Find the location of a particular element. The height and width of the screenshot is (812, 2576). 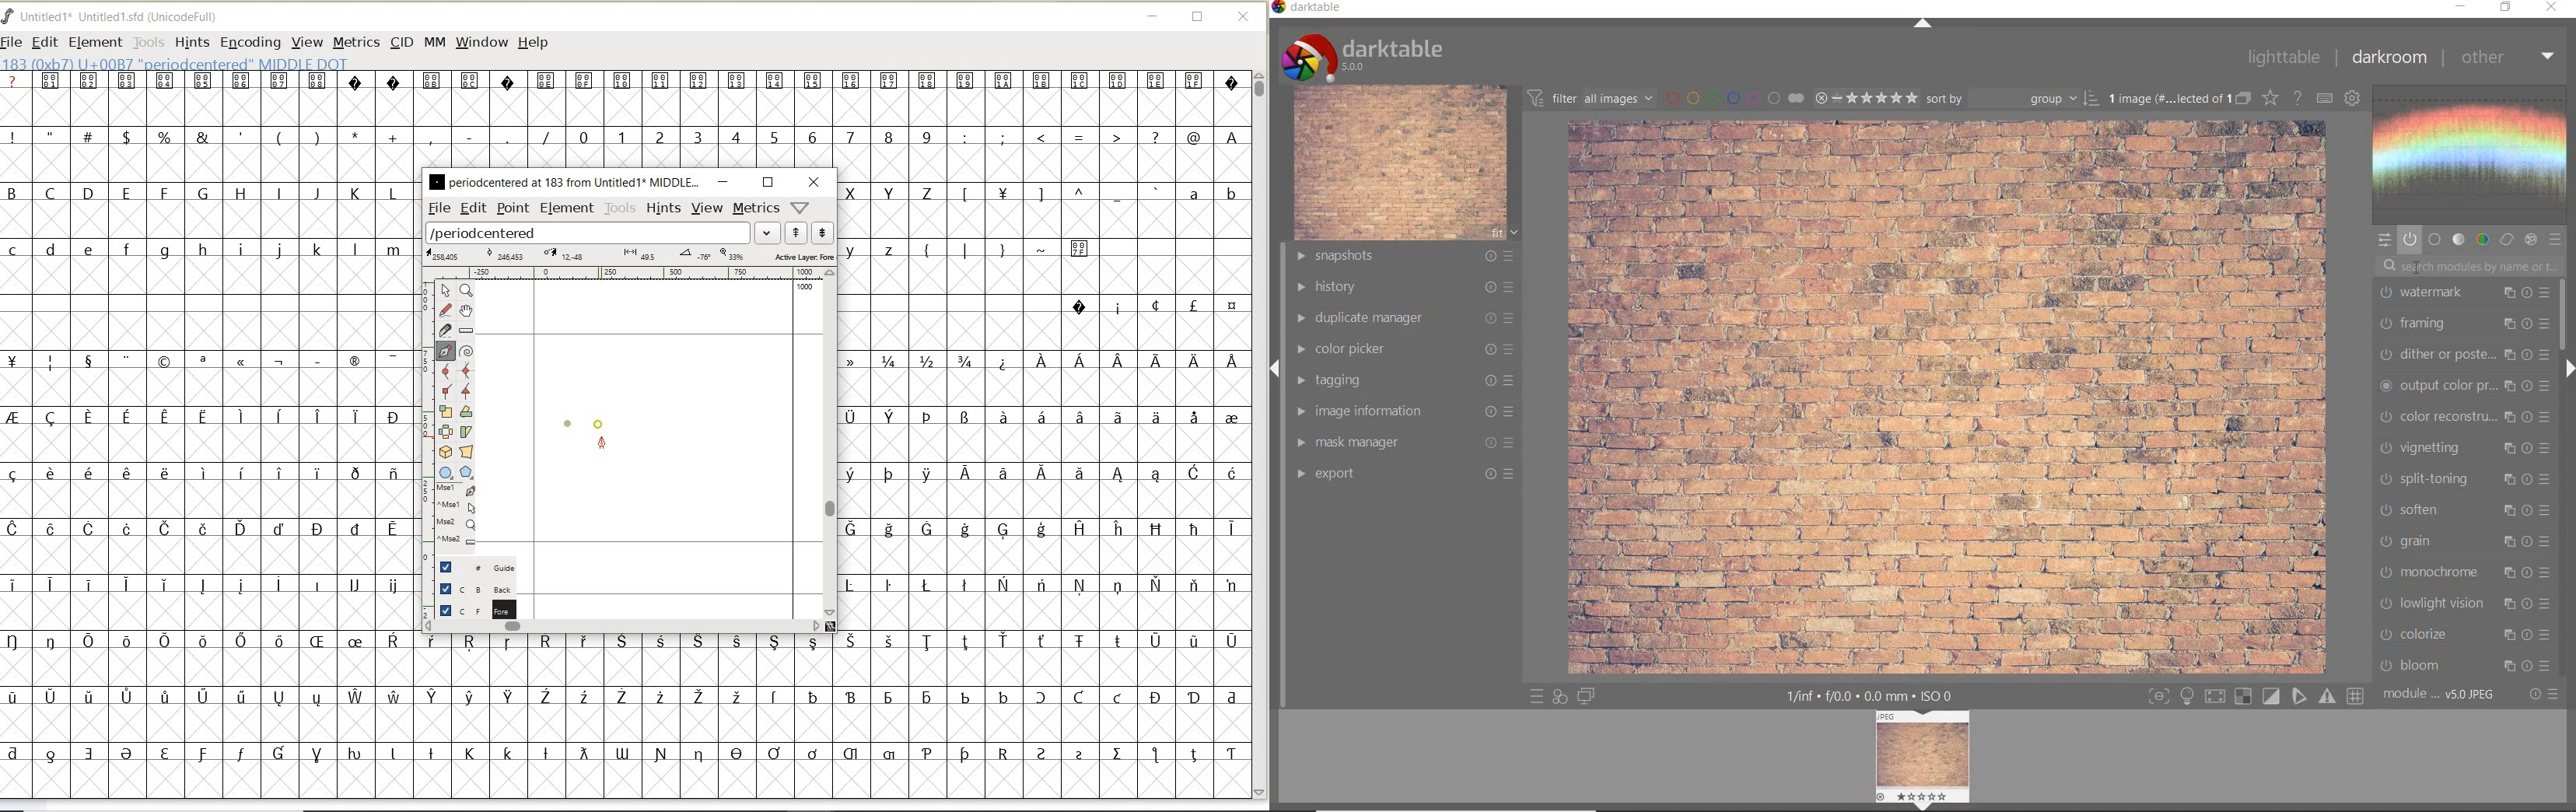

filter all images is located at coordinates (1590, 96).